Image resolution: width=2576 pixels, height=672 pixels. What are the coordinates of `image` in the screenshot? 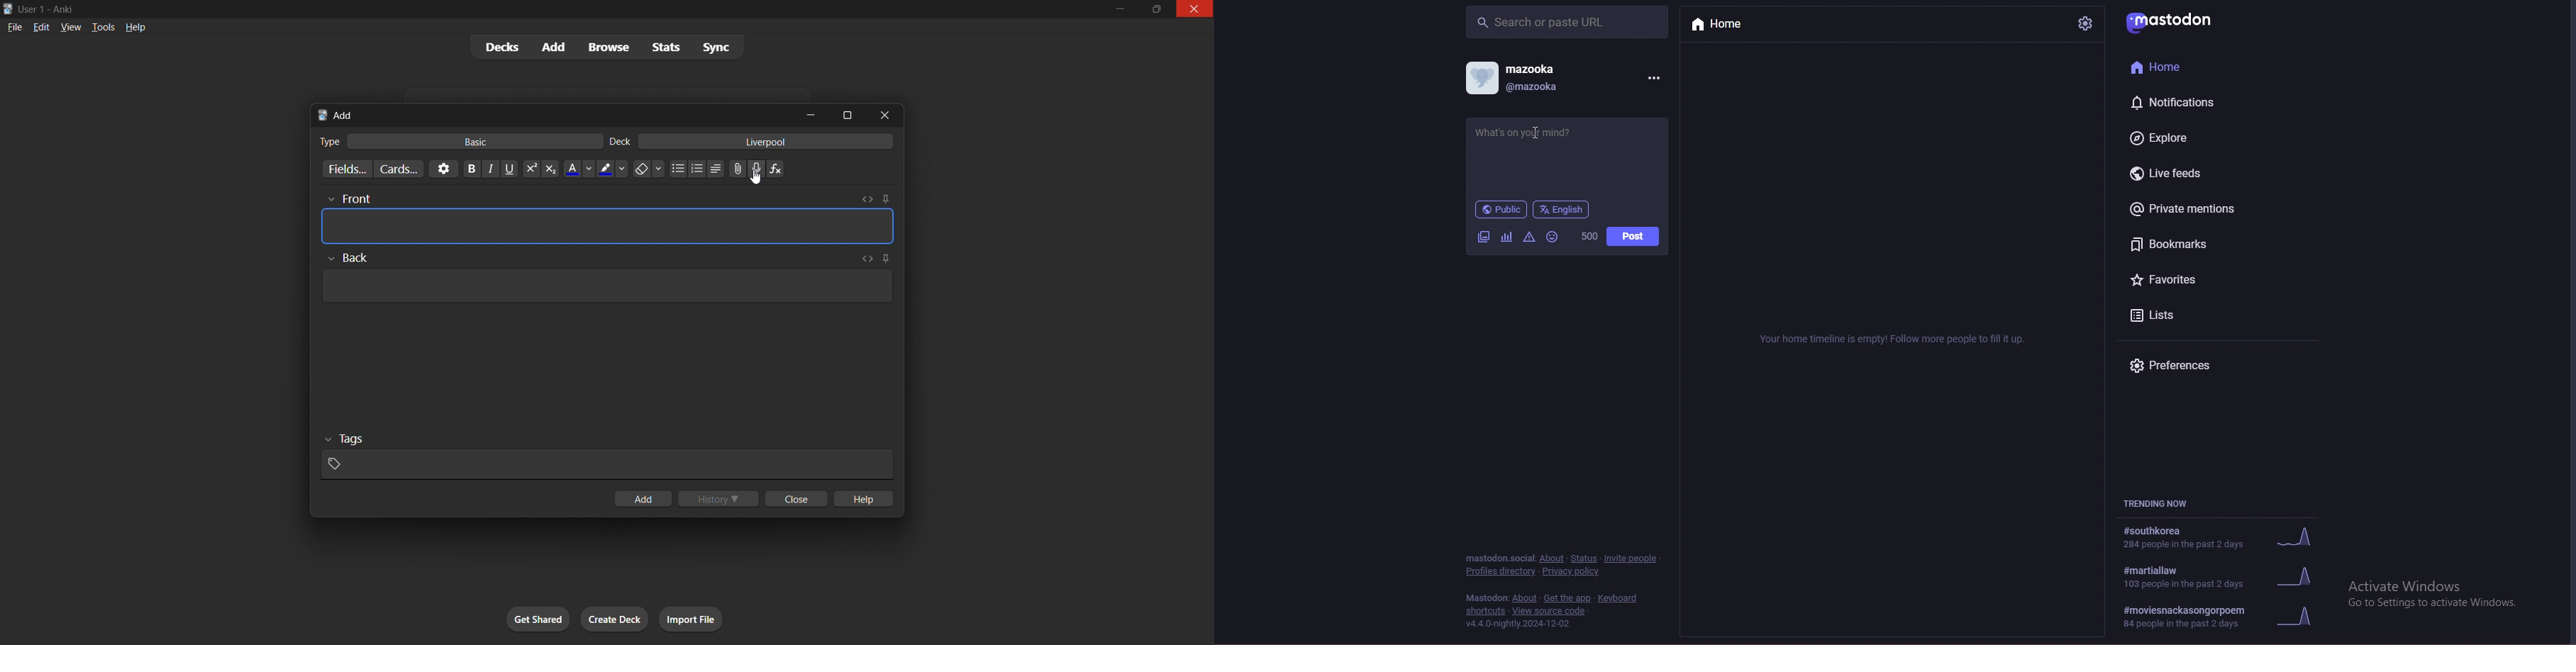 It's located at (1481, 237).